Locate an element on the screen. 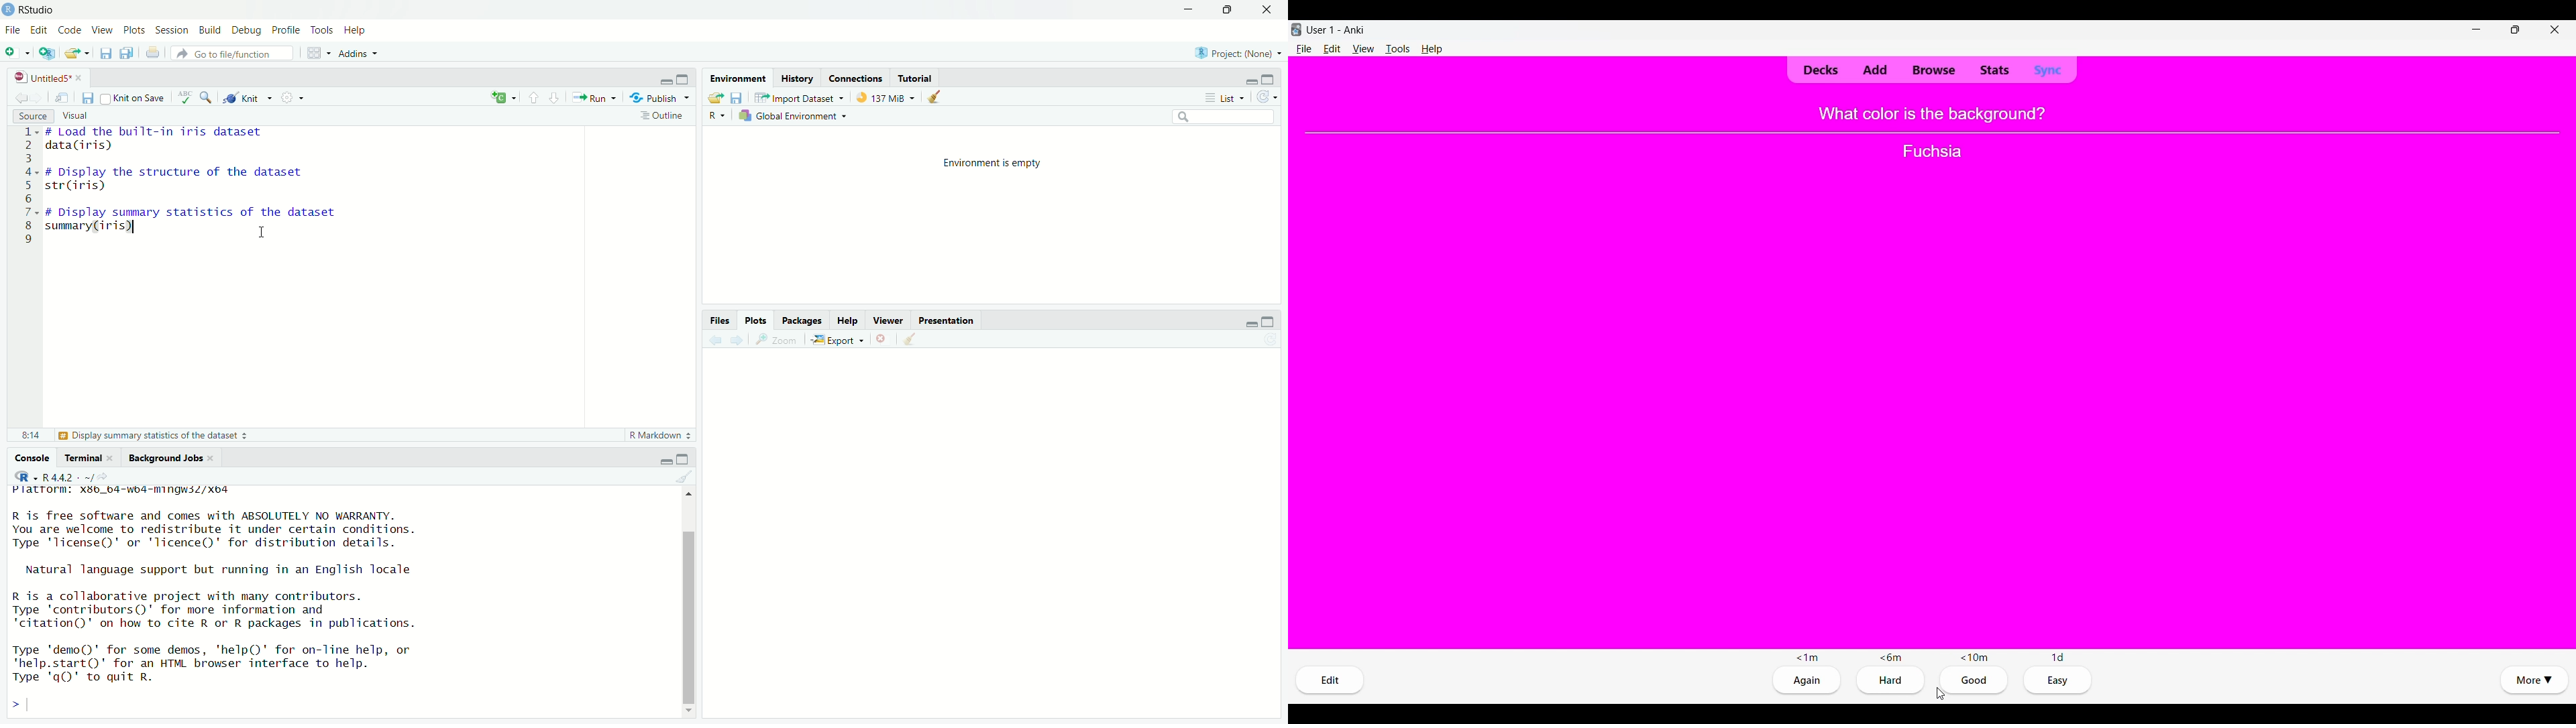 This screenshot has width=2576, height=728. Go to previous section is located at coordinates (535, 97).